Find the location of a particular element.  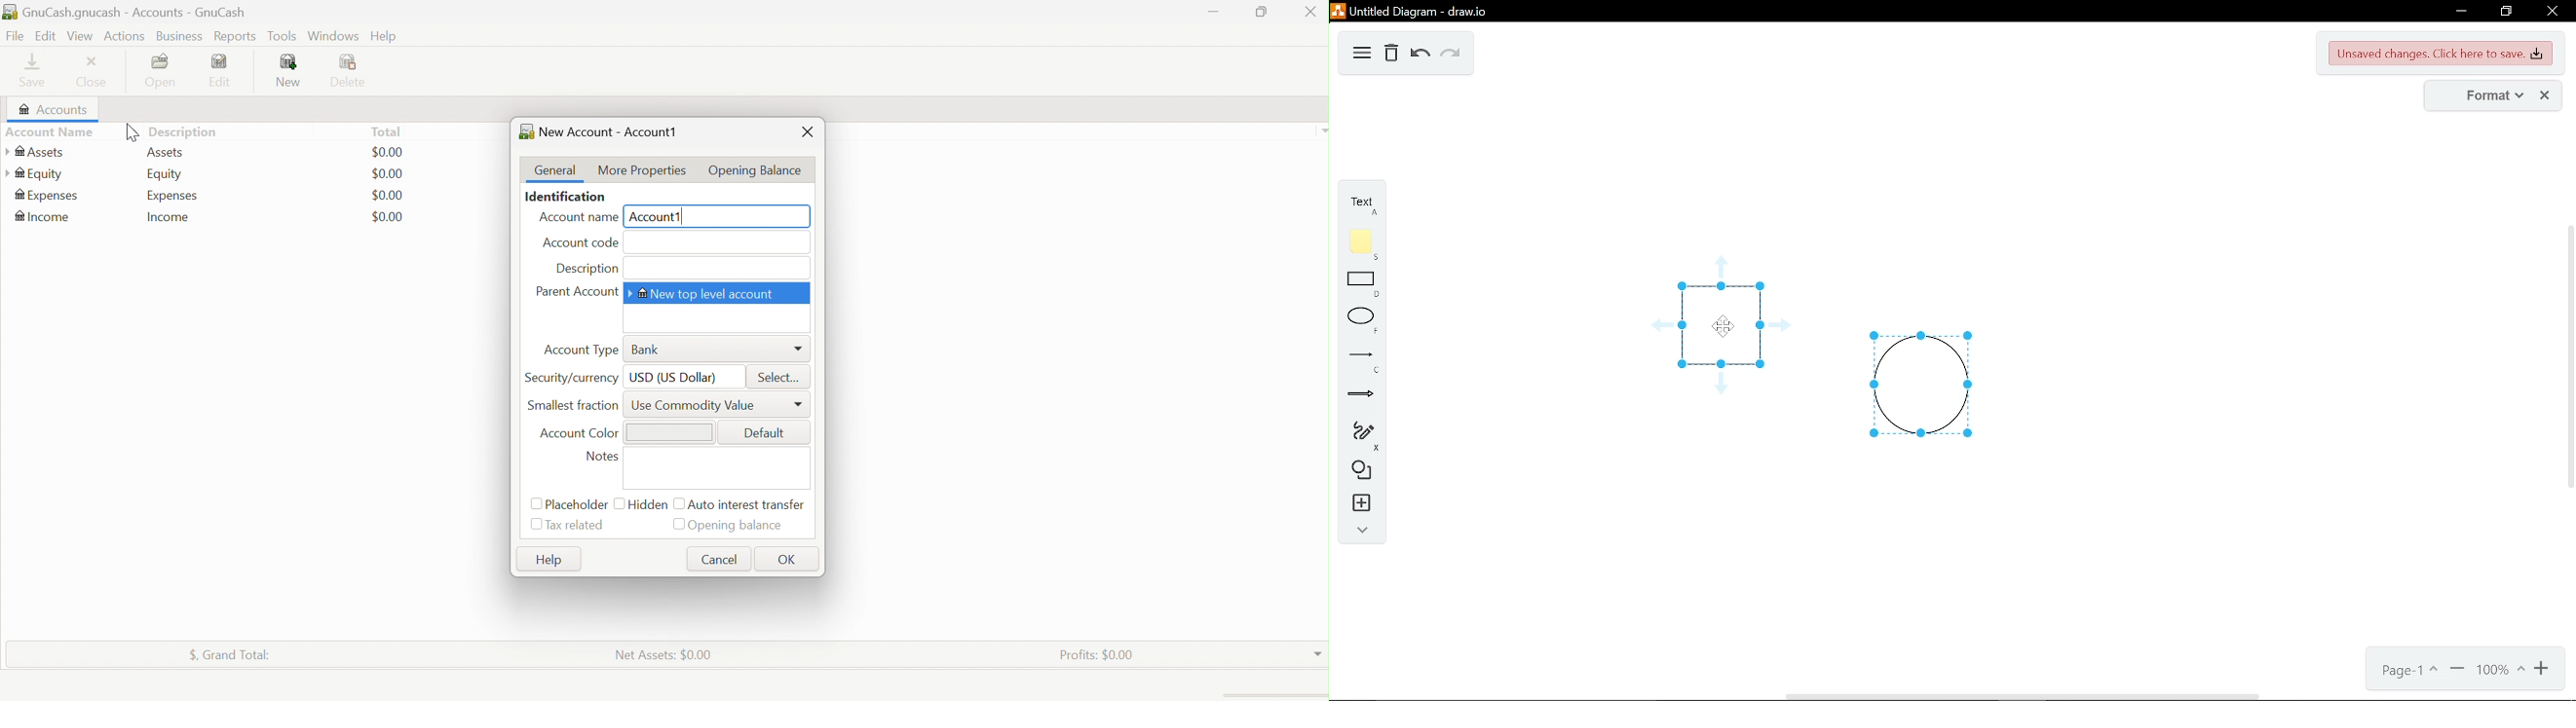

Drop Down is located at coordinates (1321, 130).